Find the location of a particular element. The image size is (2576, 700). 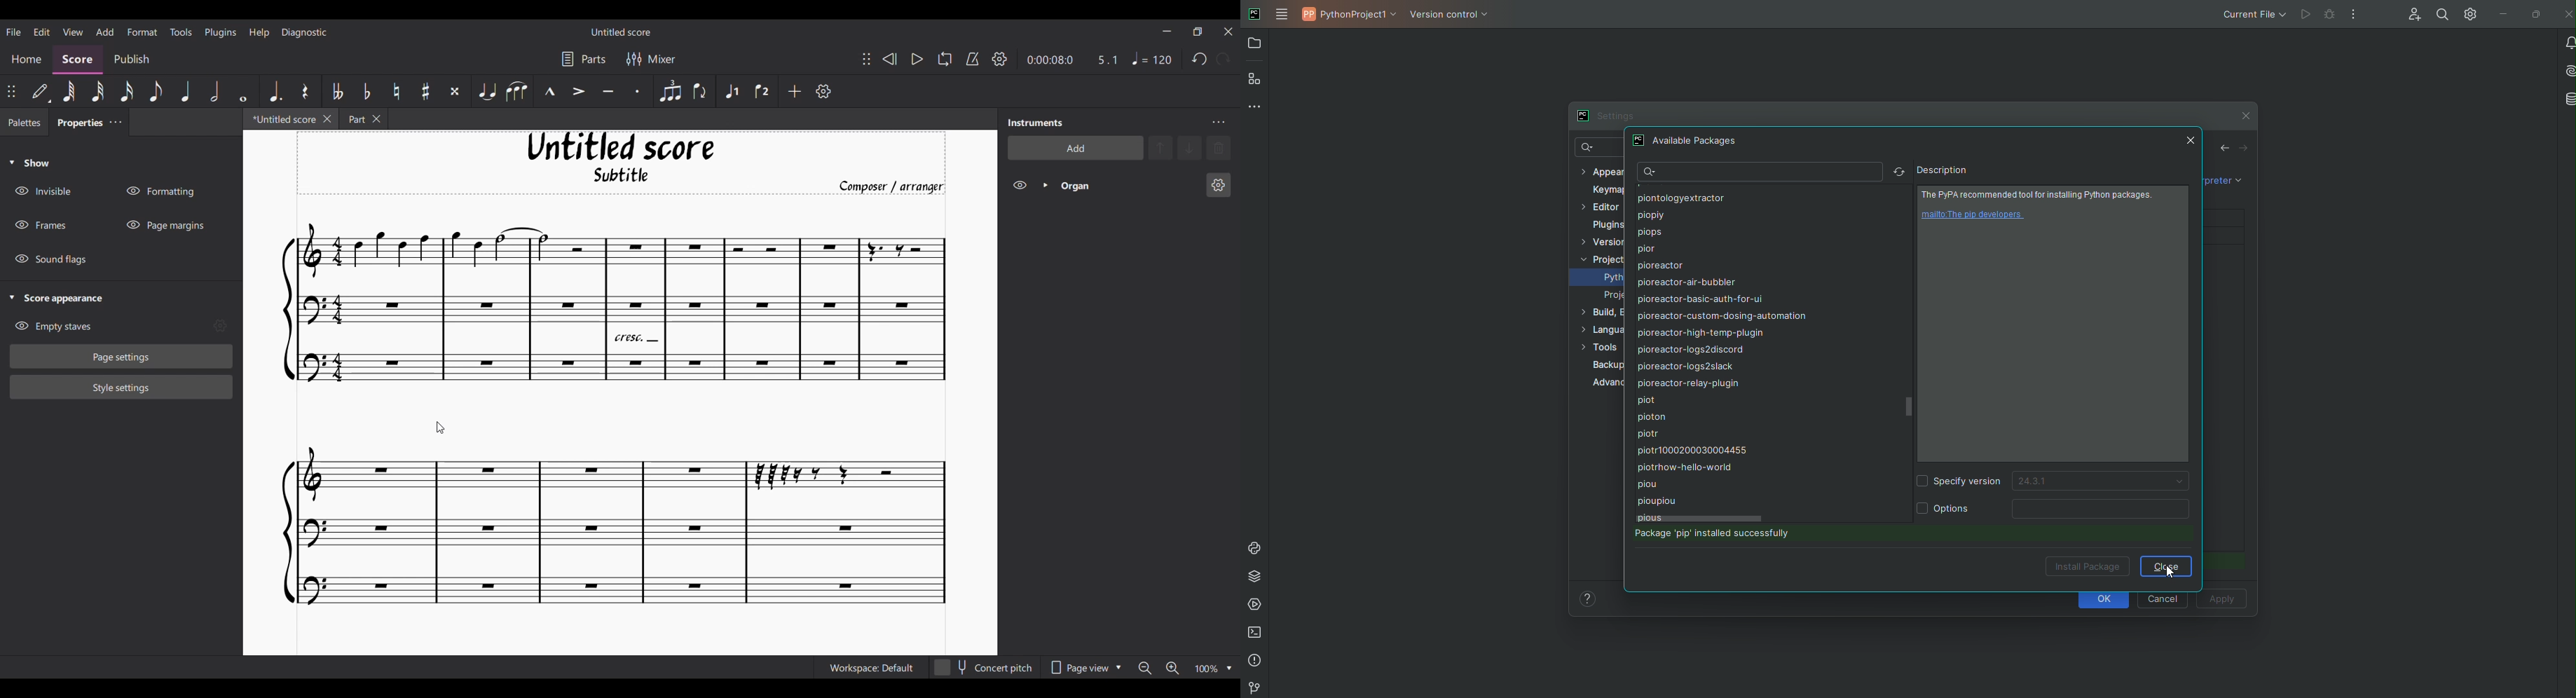

Current tab highlighted is located at coordinates (280, 121).